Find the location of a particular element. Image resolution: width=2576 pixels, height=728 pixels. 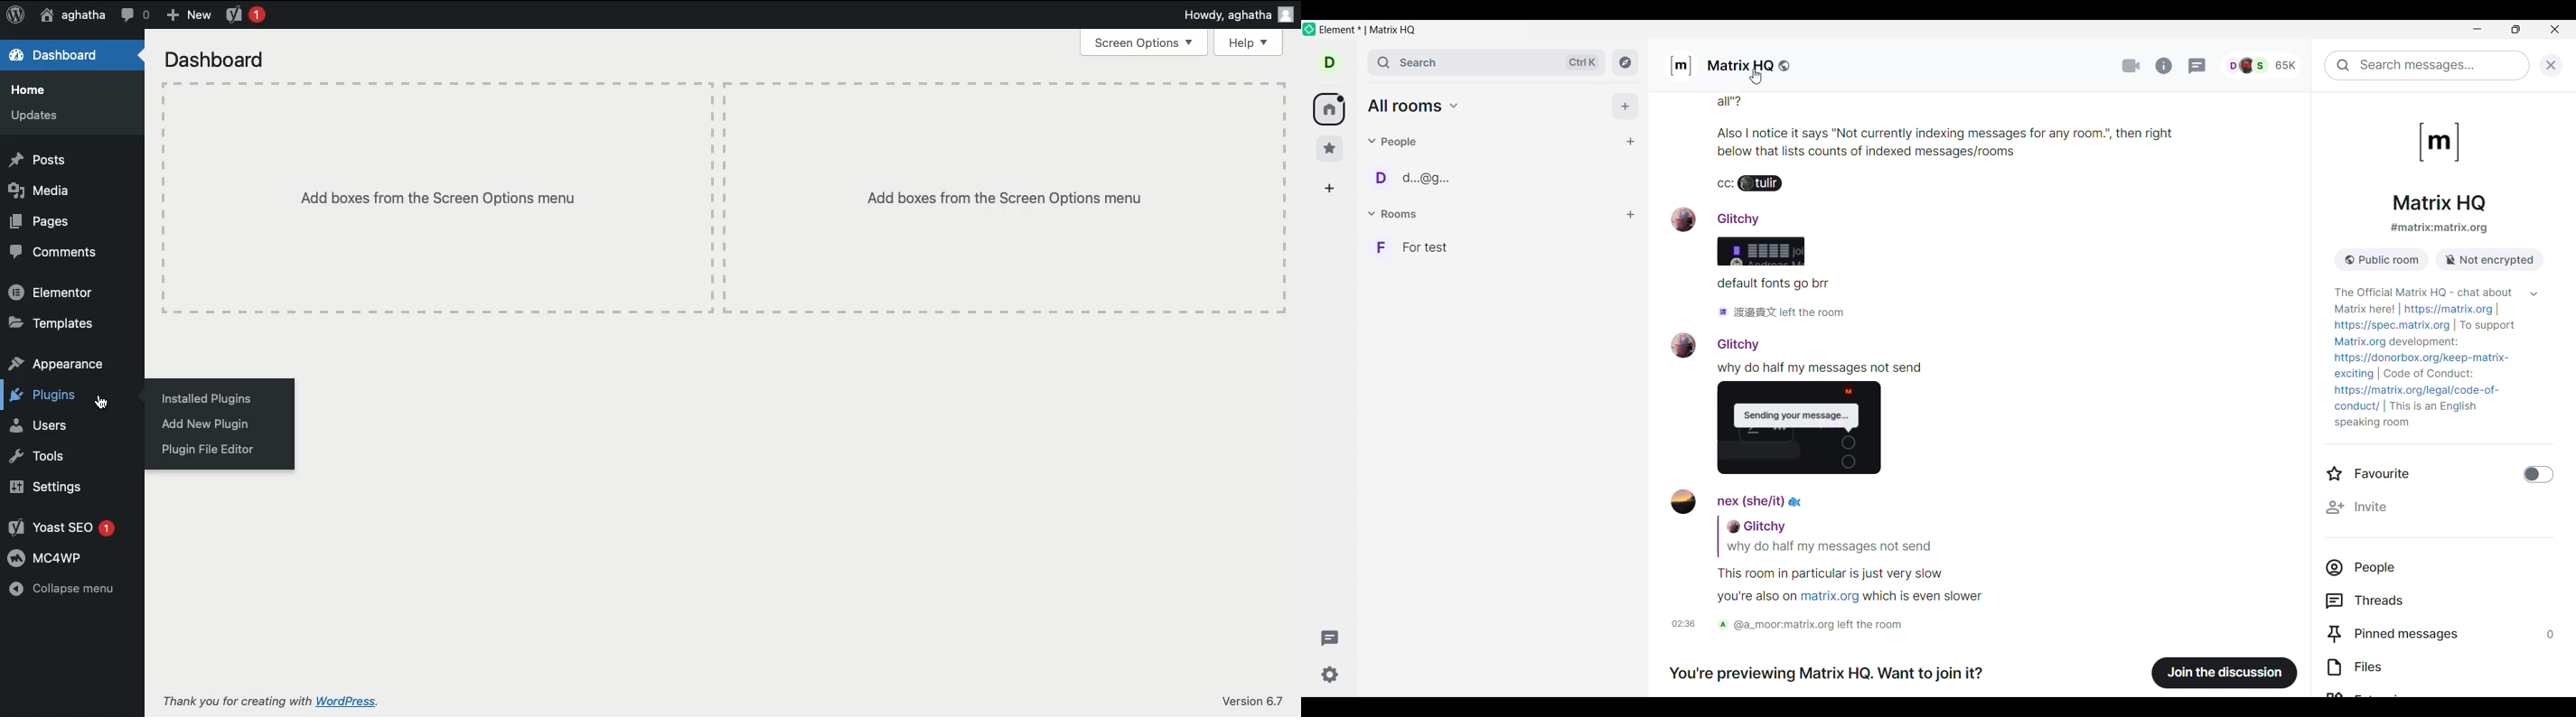

image show sending message is located at coordinates (1805, 432).